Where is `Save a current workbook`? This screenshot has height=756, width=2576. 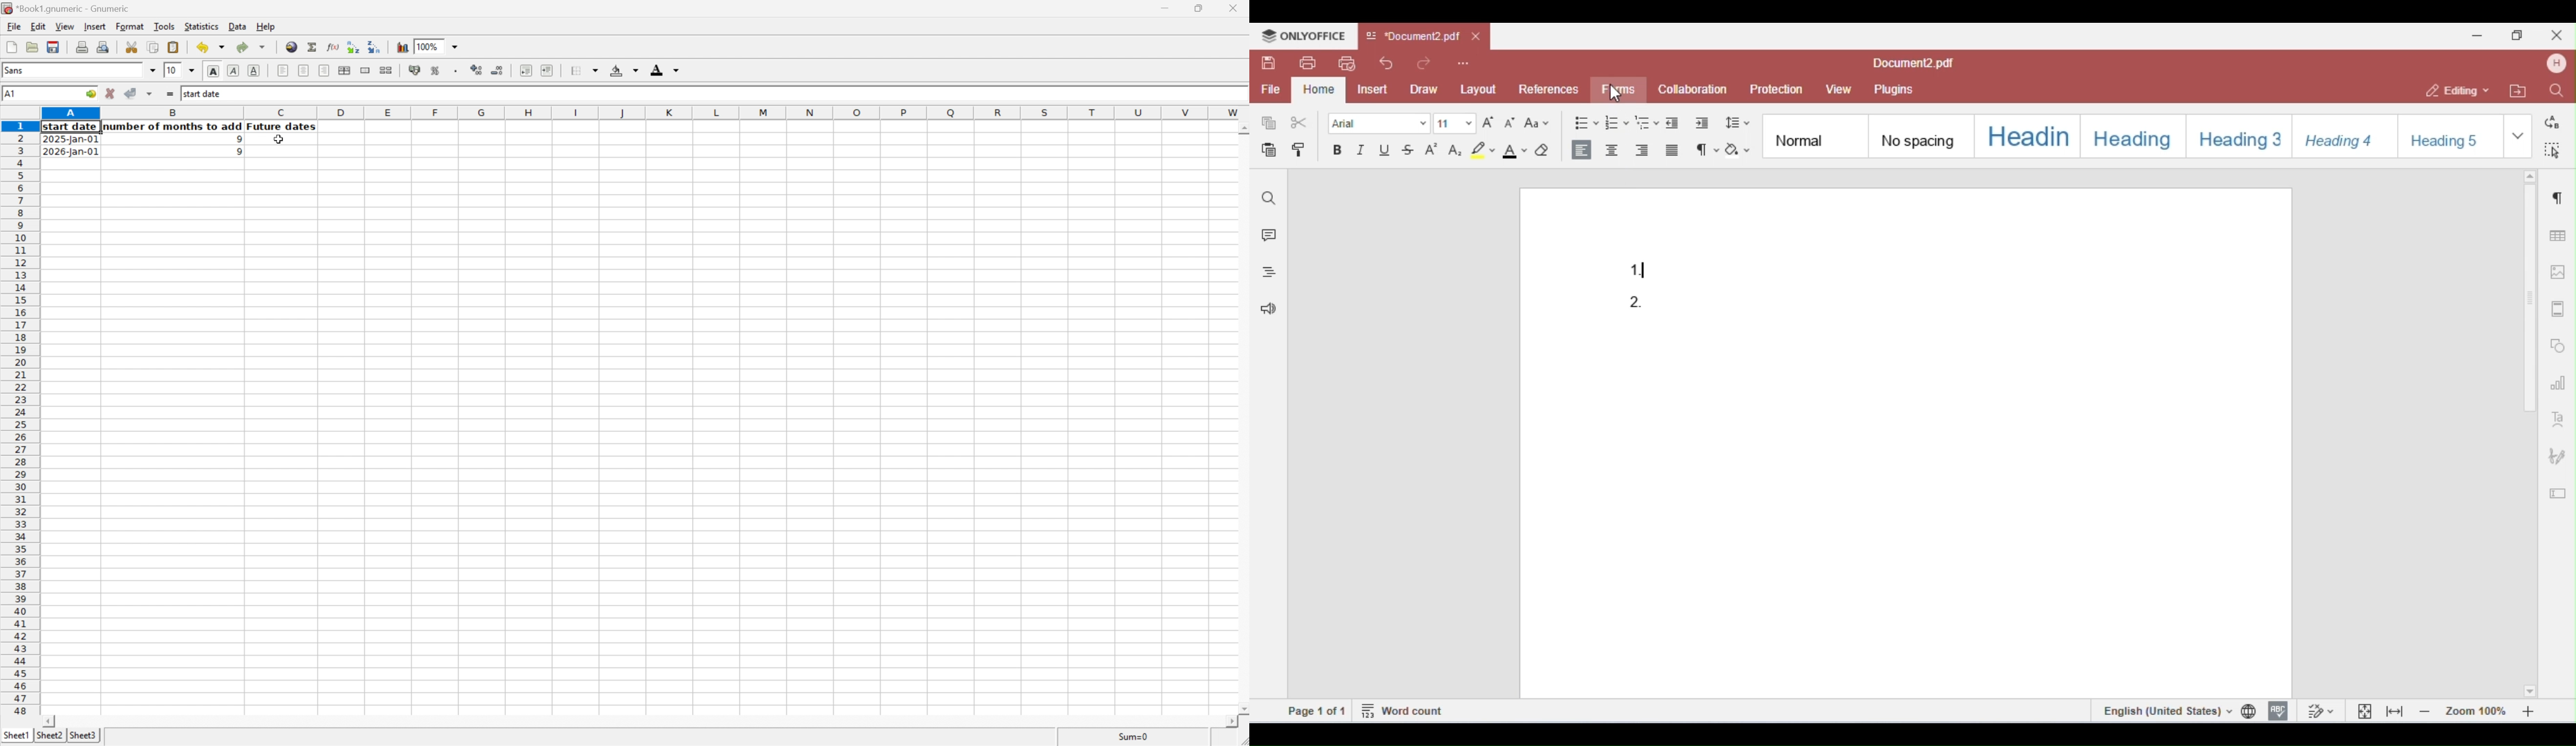 Save a current workbook is located at coordinates (56, 47).